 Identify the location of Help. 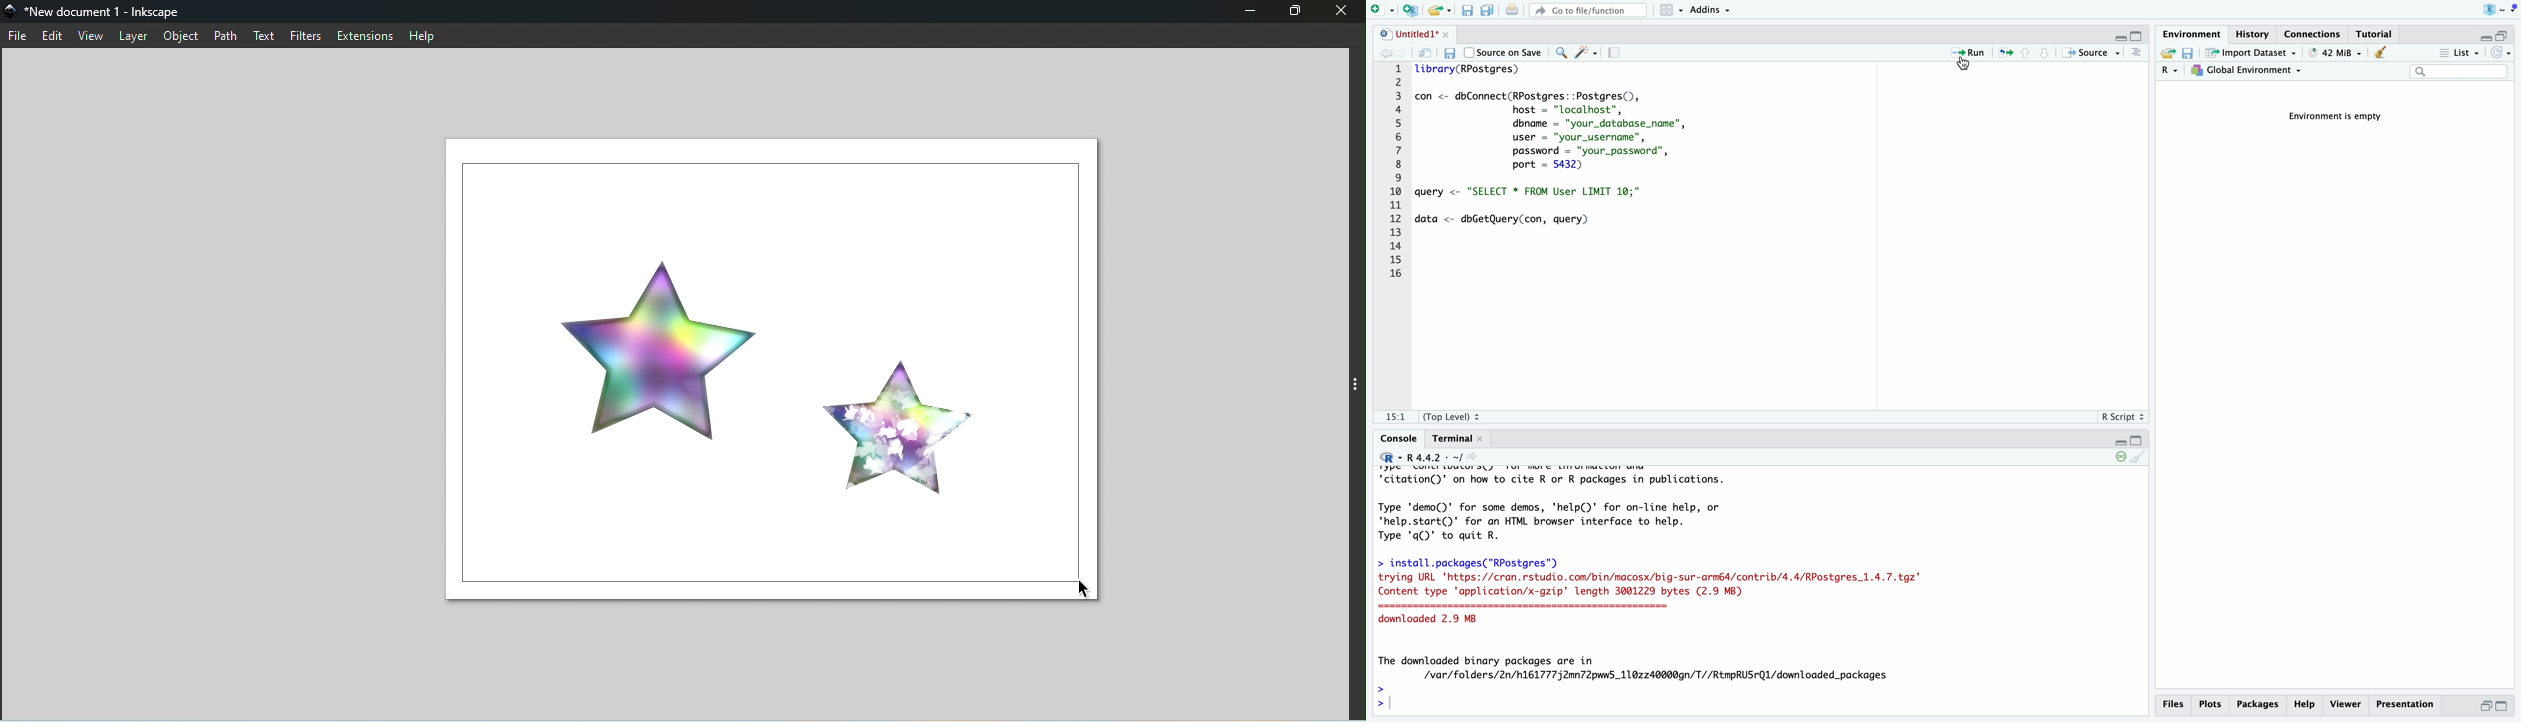
(429, 35).